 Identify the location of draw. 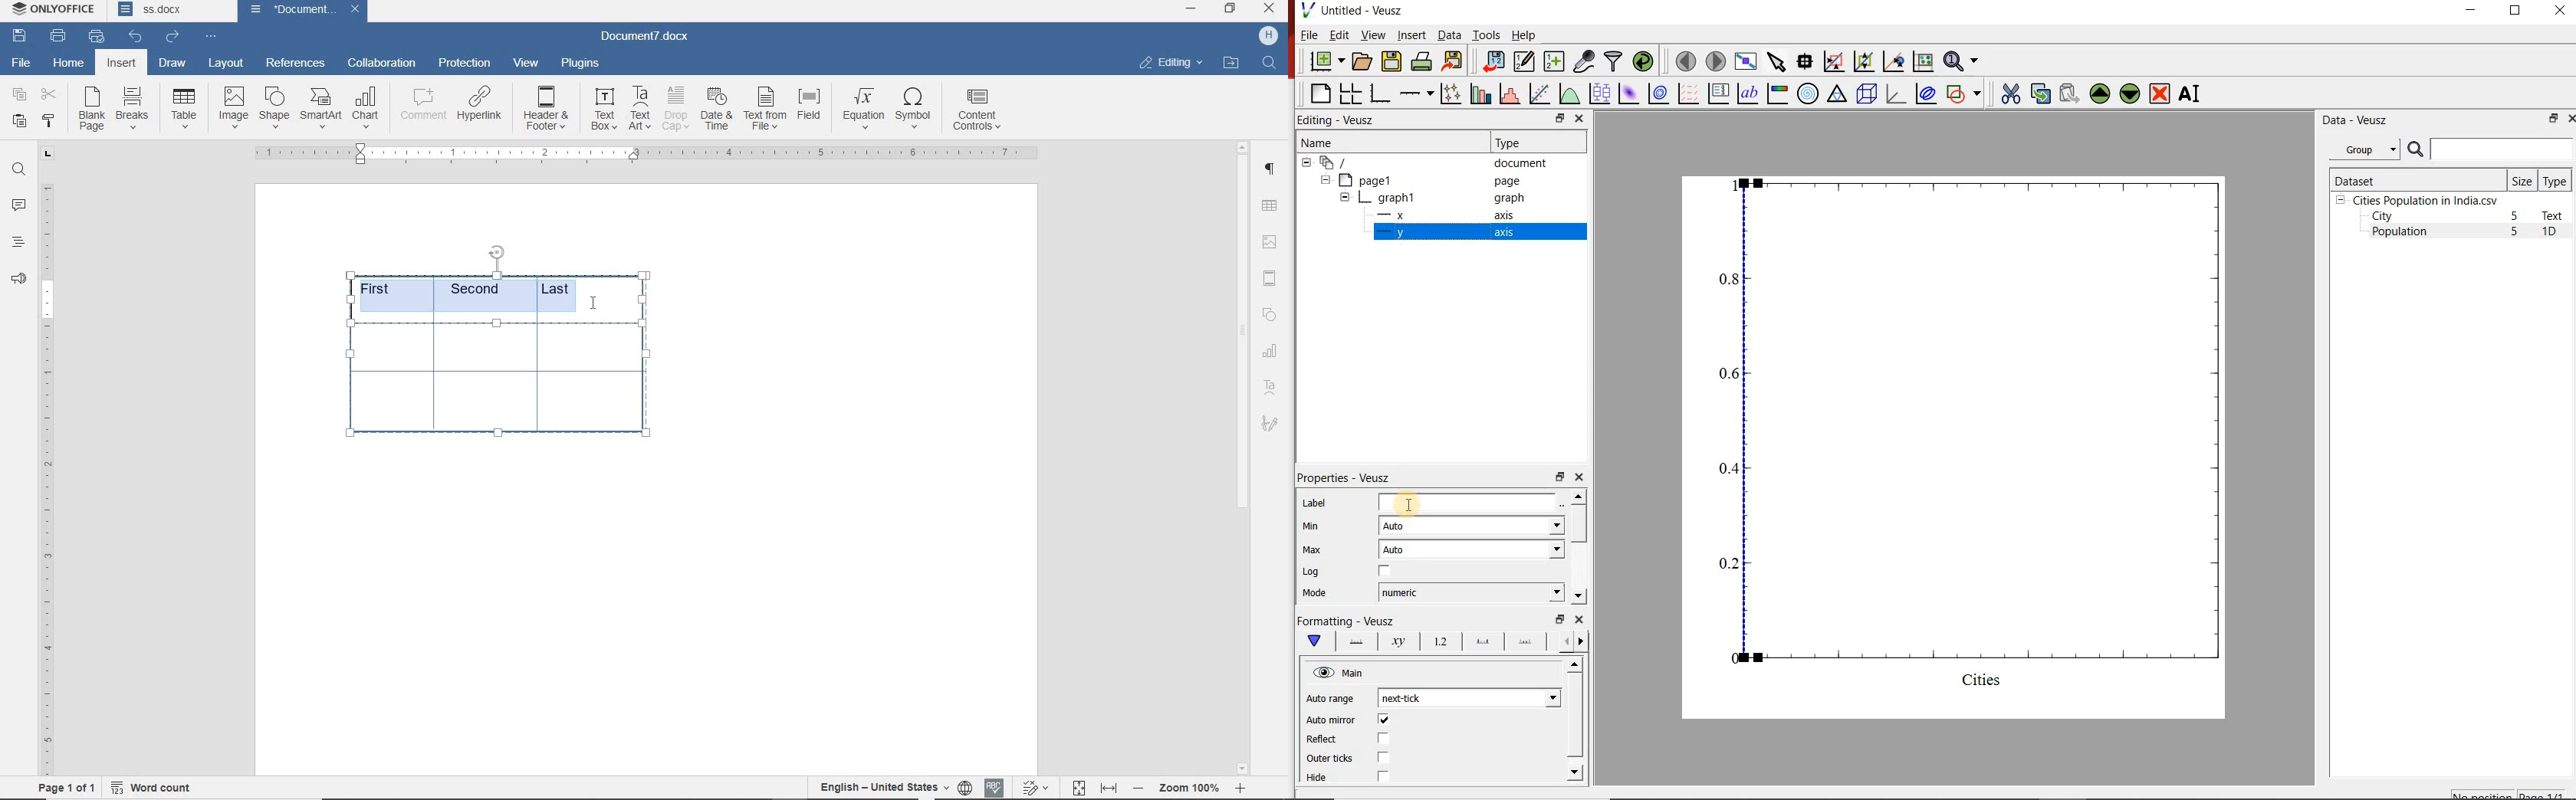
(171, 63).